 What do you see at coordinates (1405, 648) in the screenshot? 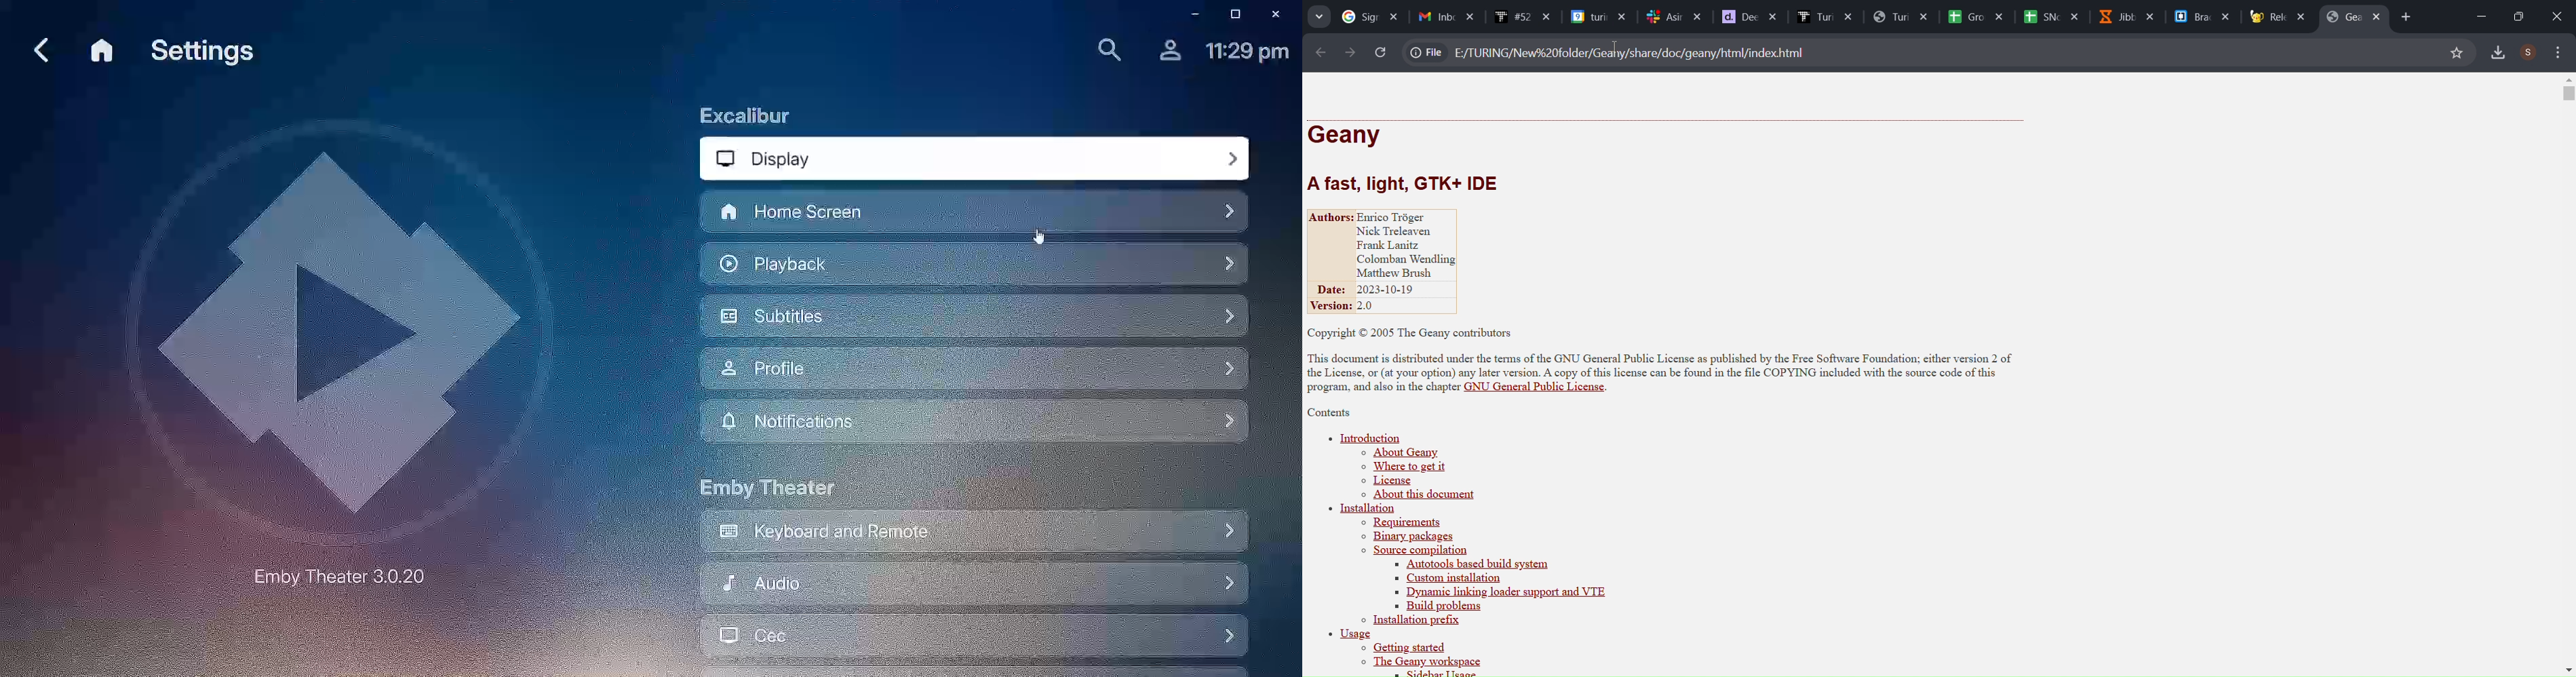
I see `getting started` at bounding box center [1405, 648].